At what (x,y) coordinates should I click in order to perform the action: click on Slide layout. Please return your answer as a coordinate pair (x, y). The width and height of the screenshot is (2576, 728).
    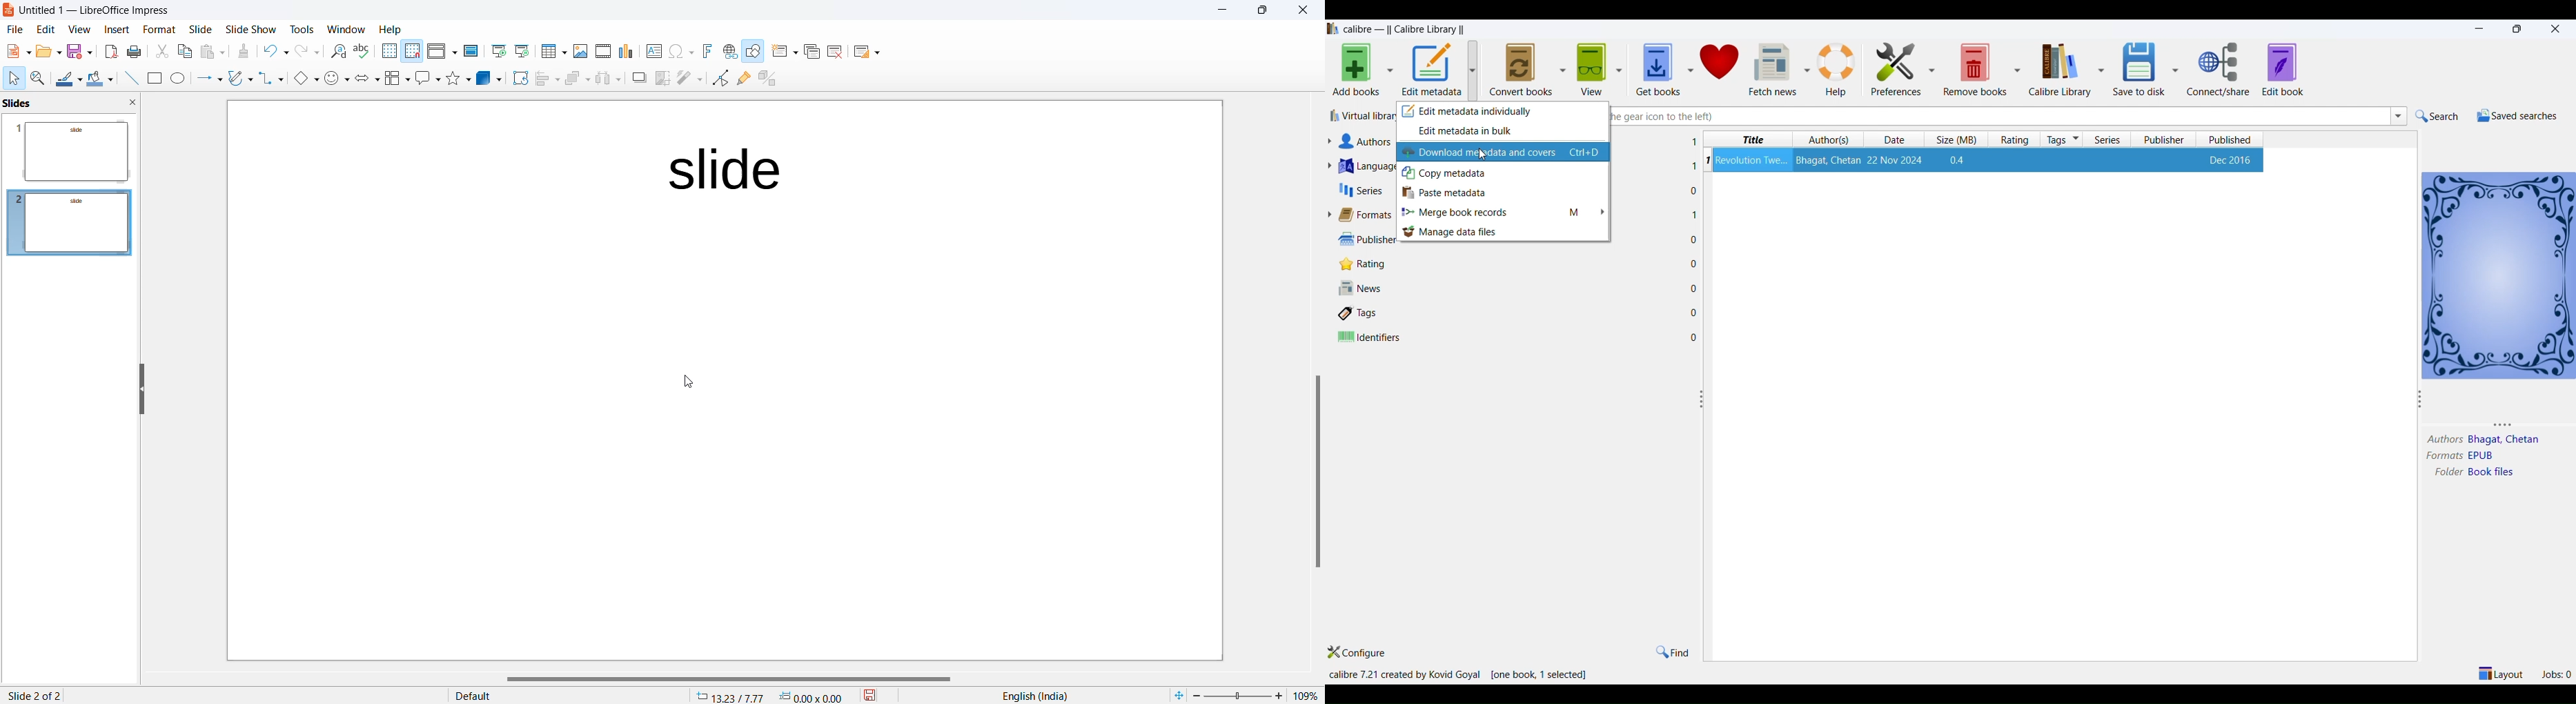
    Looking at the image, I should click on (871, 50).